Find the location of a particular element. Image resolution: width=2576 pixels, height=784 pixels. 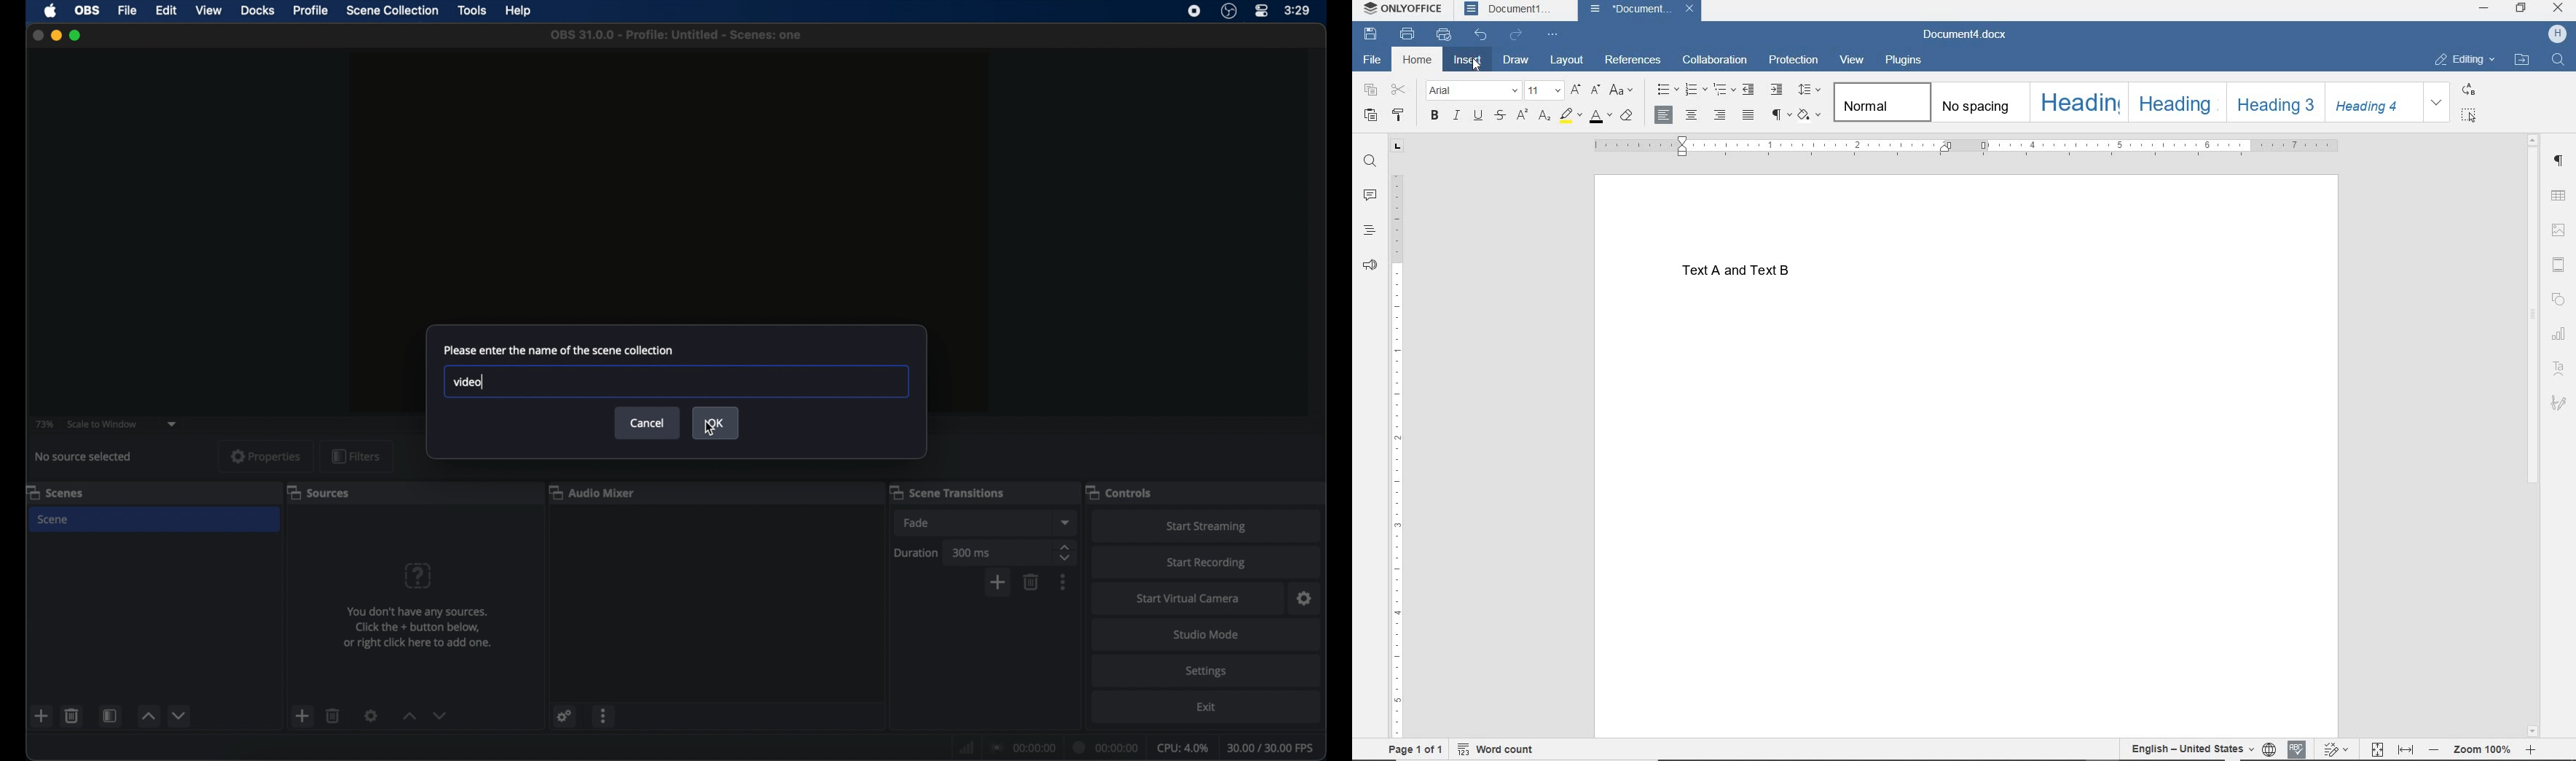

scene collection is located at coordinates (393, 11).